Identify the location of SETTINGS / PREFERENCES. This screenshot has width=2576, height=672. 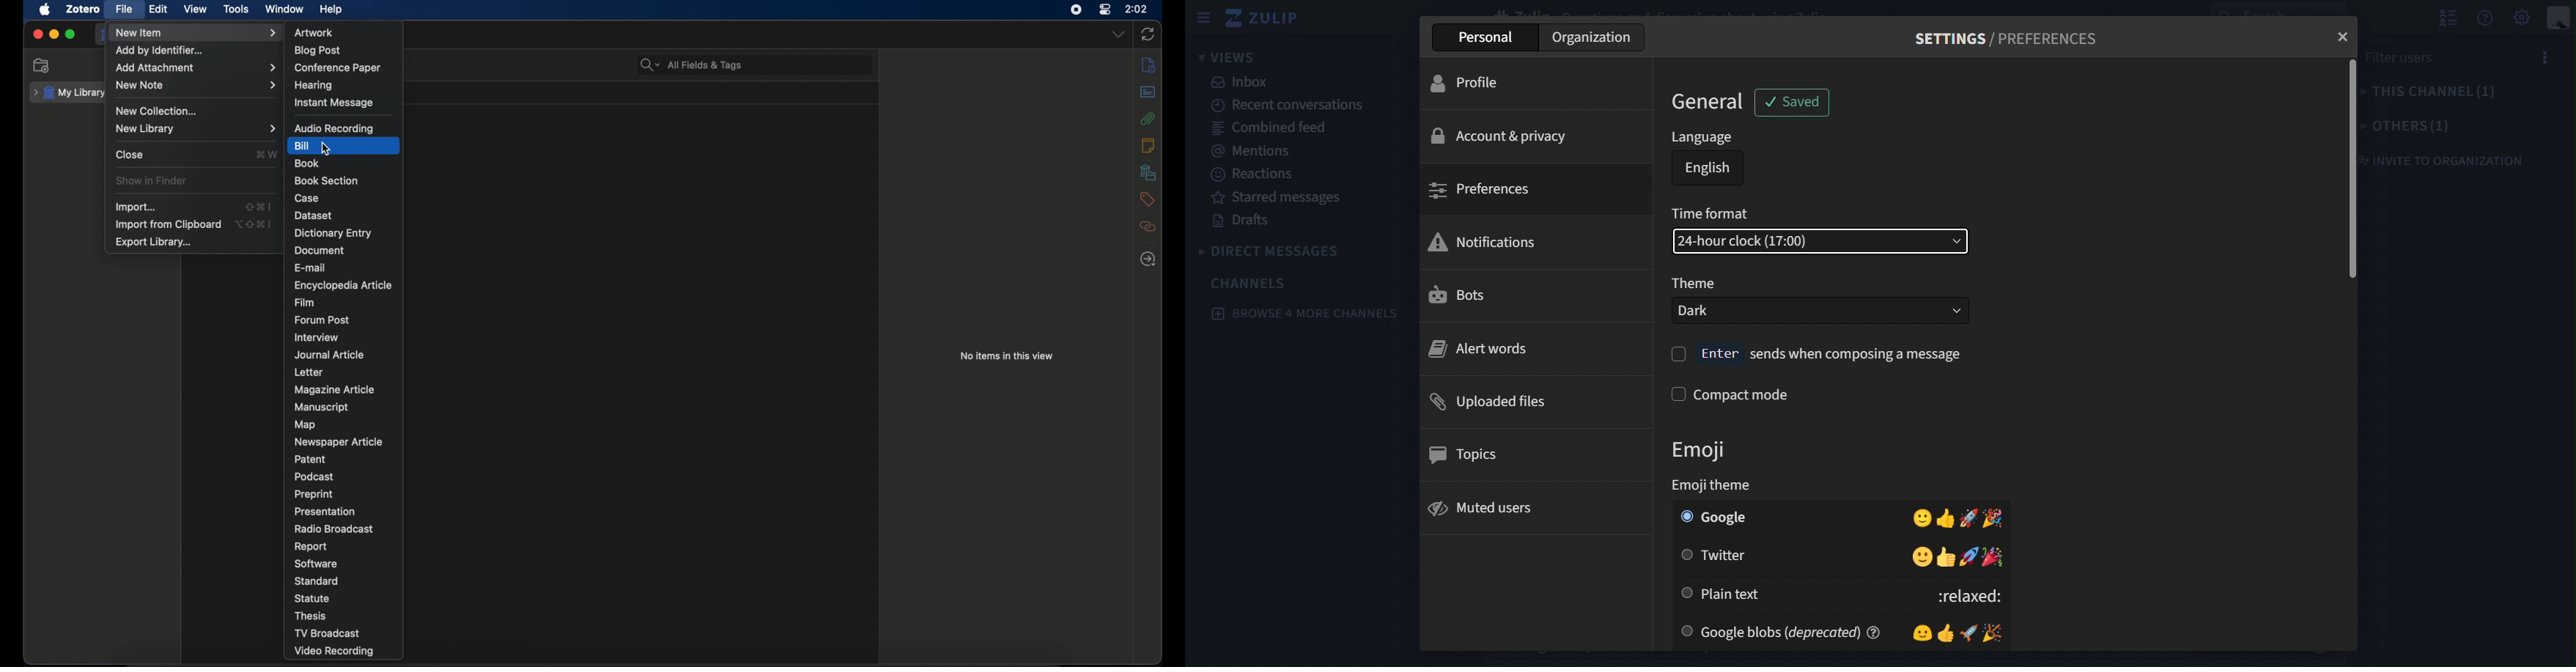
(2009, 39).